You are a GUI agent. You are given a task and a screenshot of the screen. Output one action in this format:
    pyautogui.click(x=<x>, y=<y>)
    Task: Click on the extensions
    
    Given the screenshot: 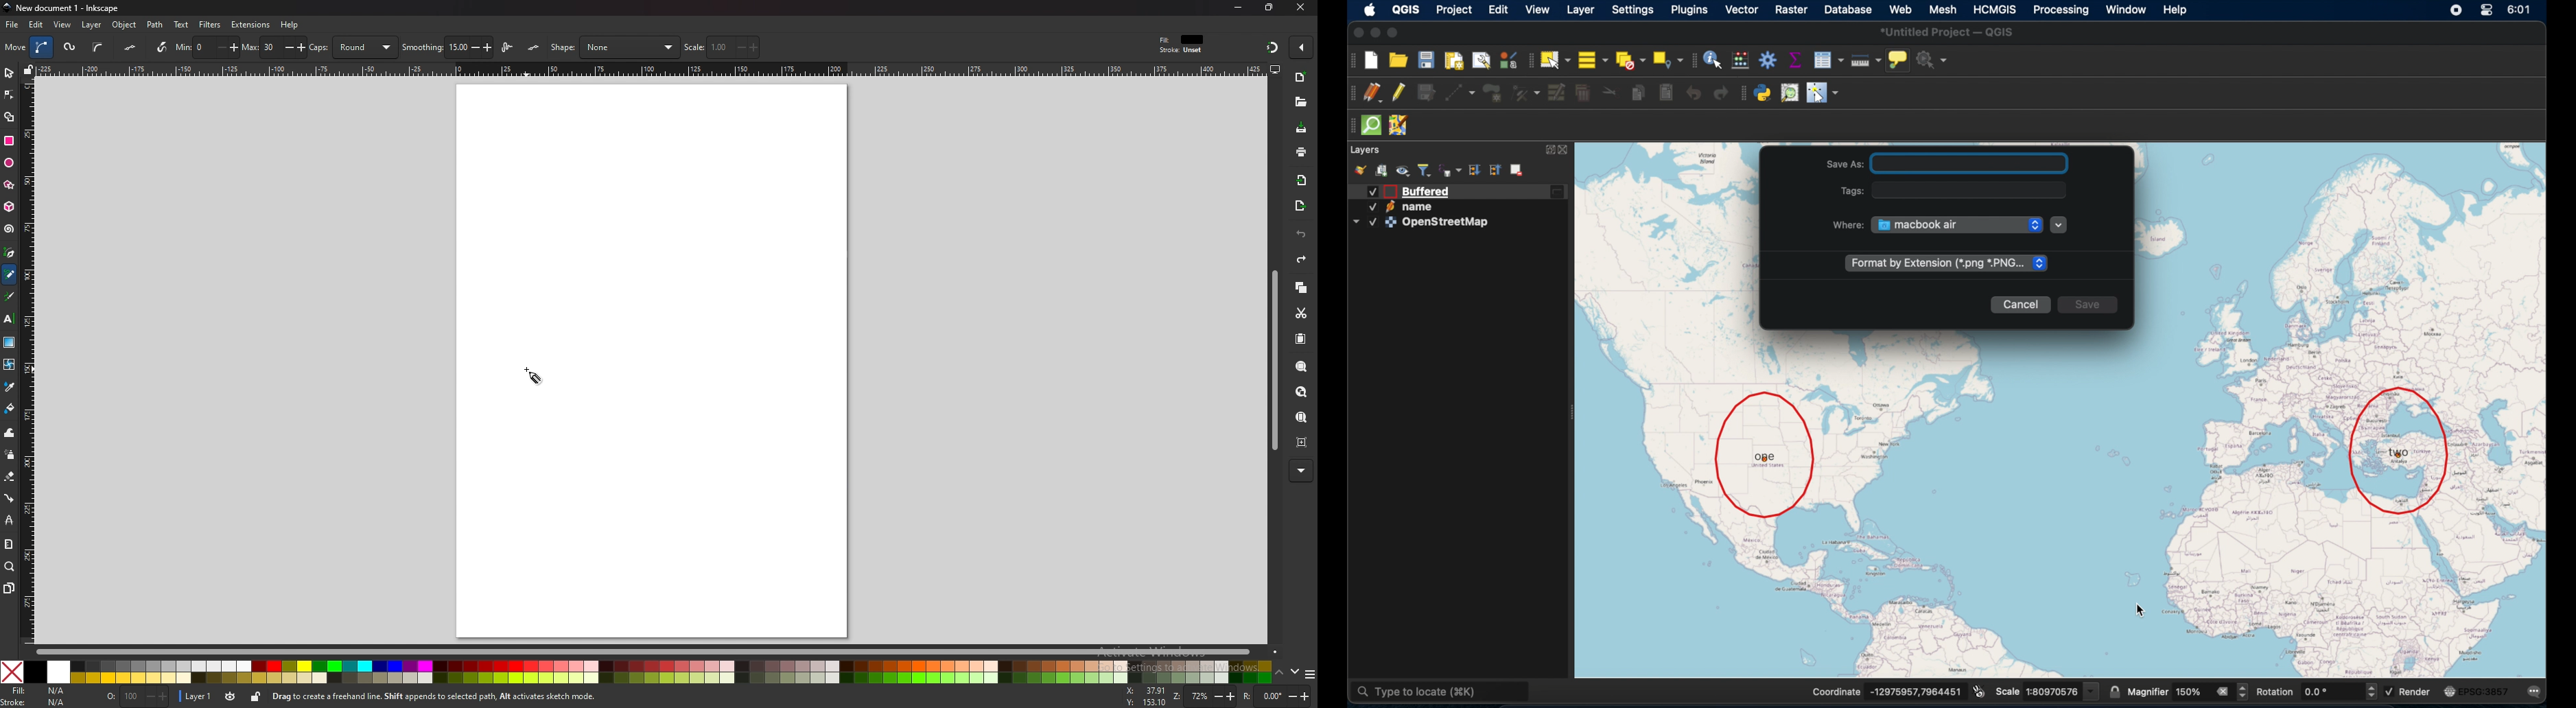 What is the action you would take?
    pyautogui.click(x=251, y=25)
    